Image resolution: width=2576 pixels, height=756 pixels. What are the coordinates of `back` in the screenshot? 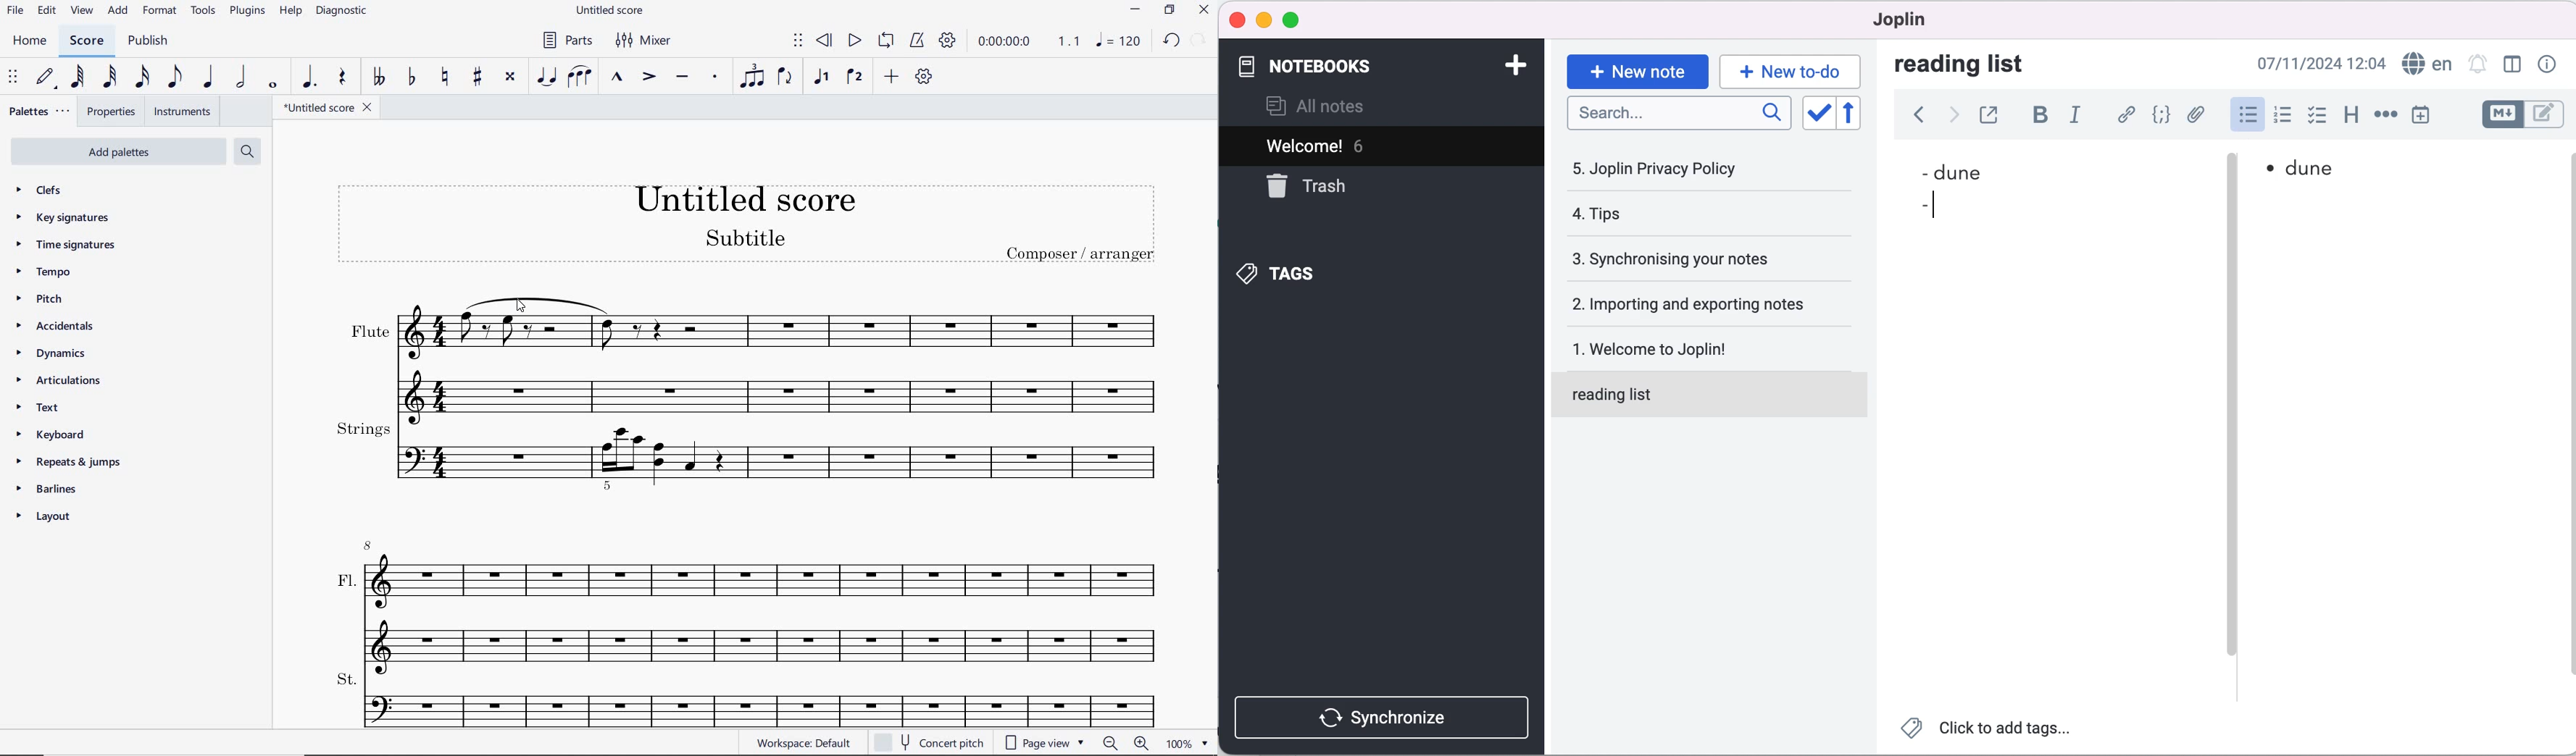 It's located at (1915, 114).